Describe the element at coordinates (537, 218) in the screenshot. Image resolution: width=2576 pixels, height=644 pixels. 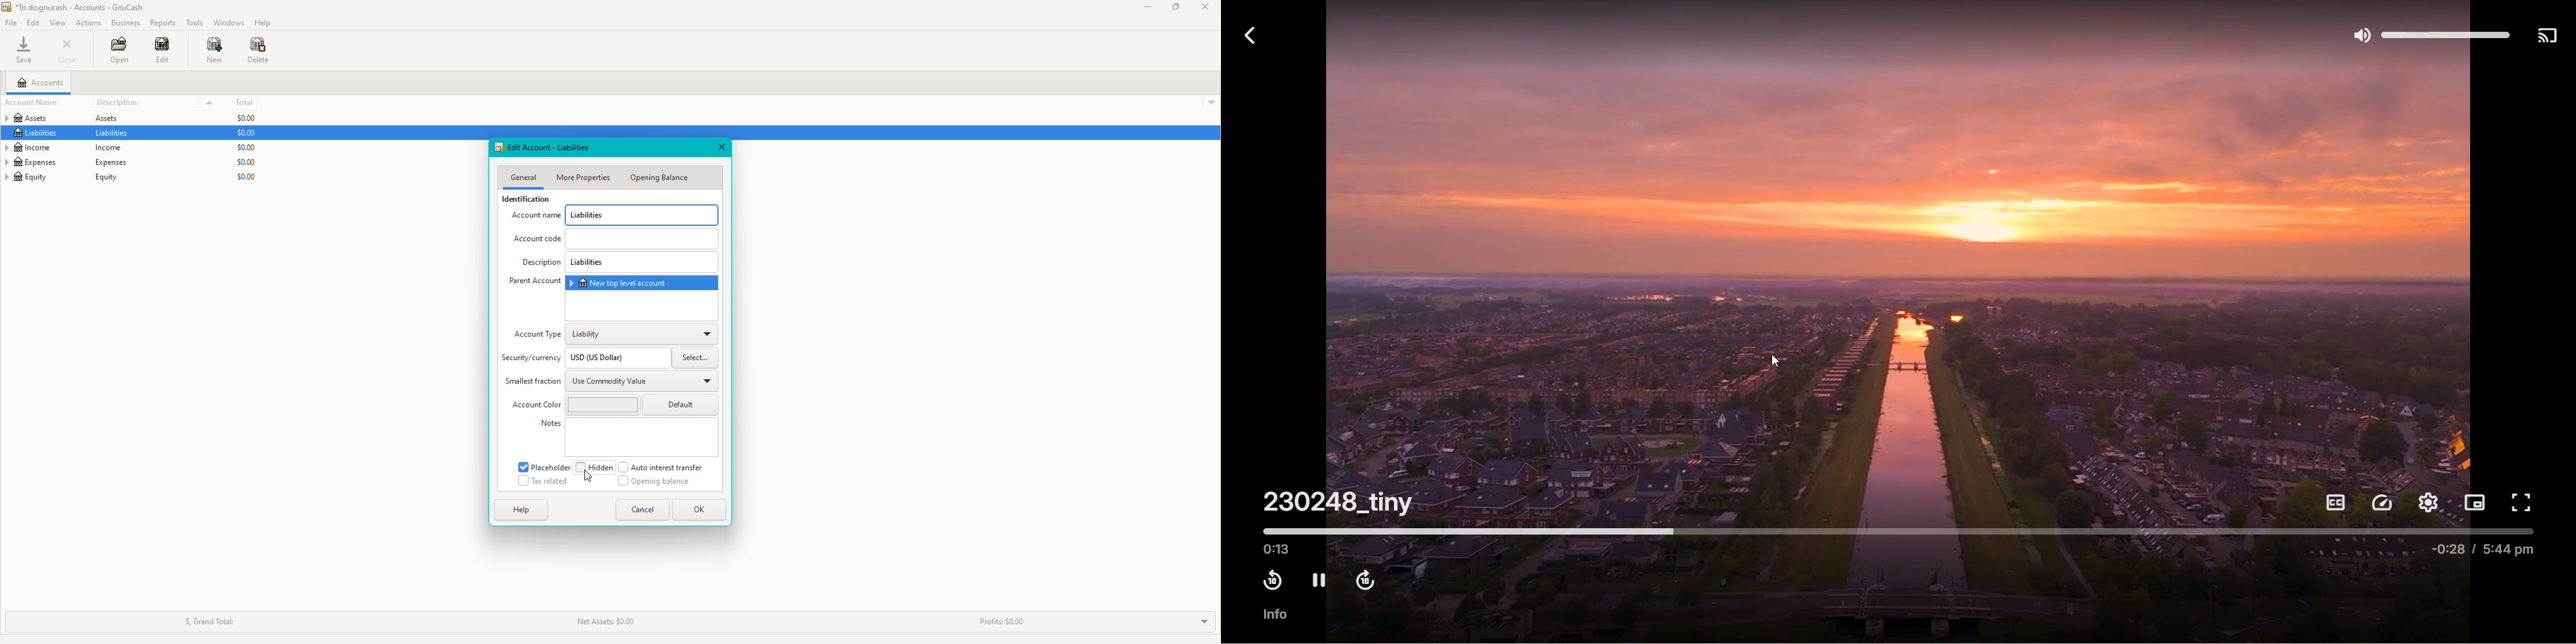
I see `Account Name` at that location.